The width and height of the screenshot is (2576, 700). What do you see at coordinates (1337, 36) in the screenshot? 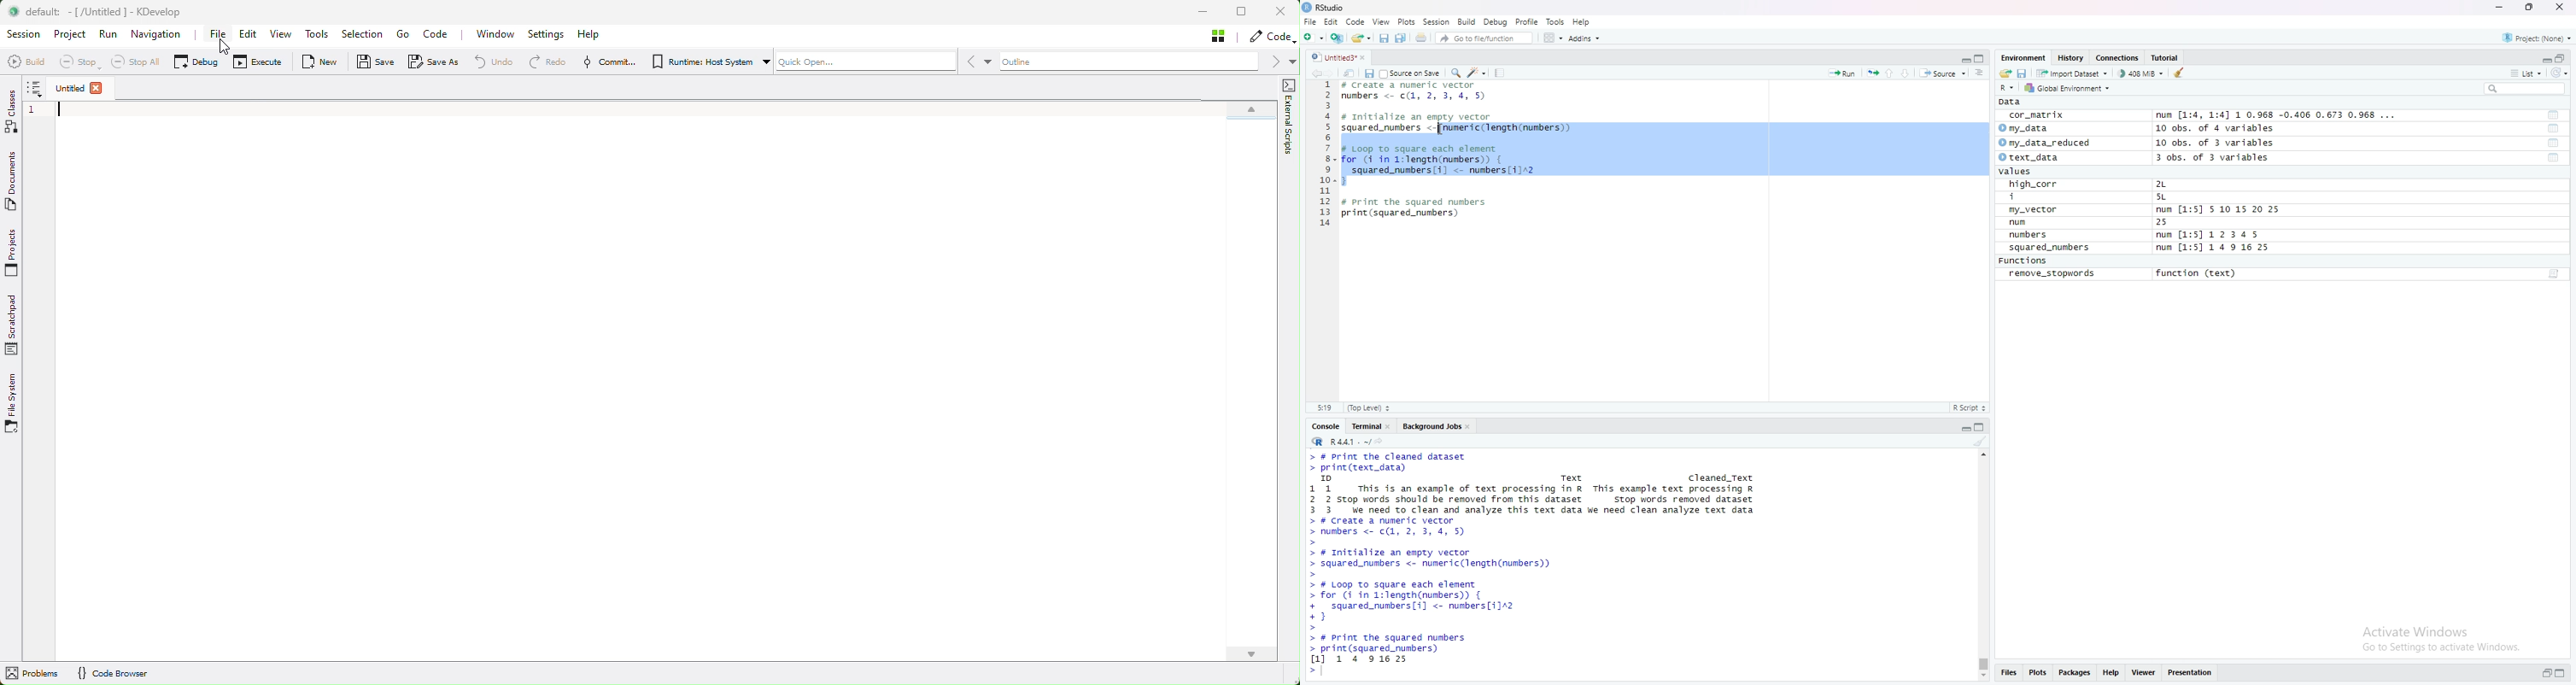
I see `Create a Project` at bounding box center [1337, 36].